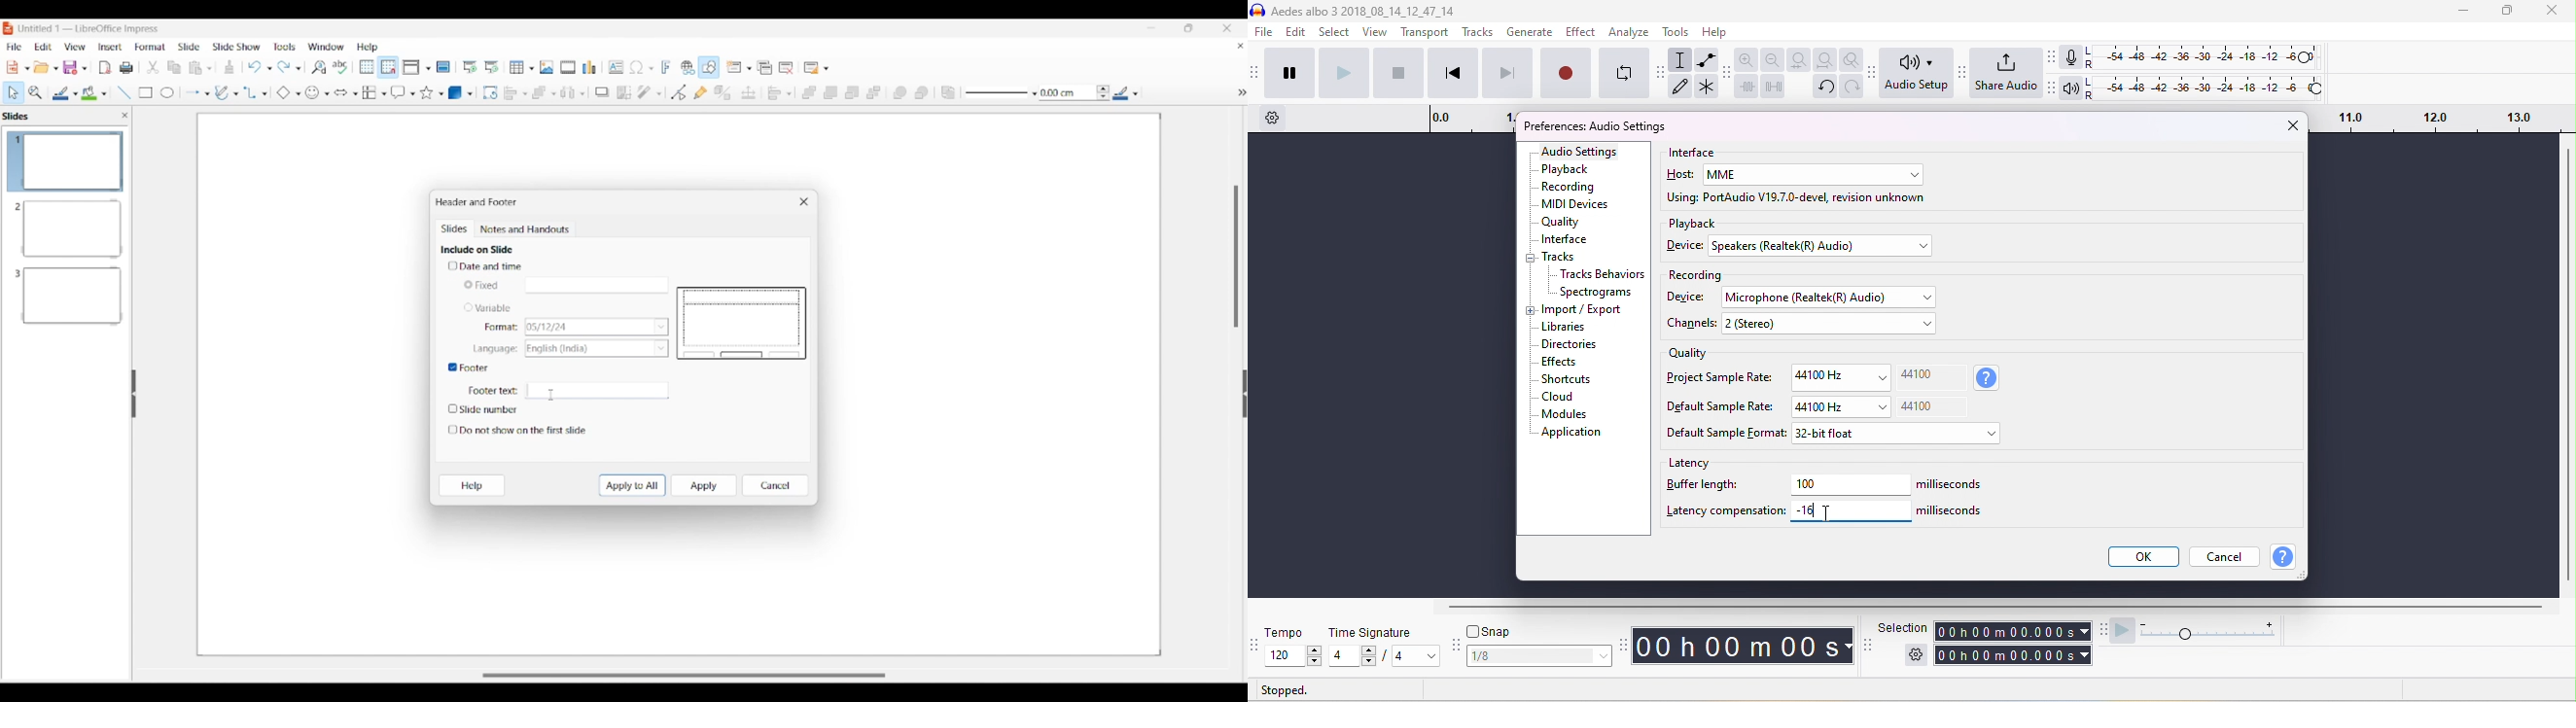 This screenshot has height=728, width=2576. I want to click on Show in smaller tab, so click(1189, 28).